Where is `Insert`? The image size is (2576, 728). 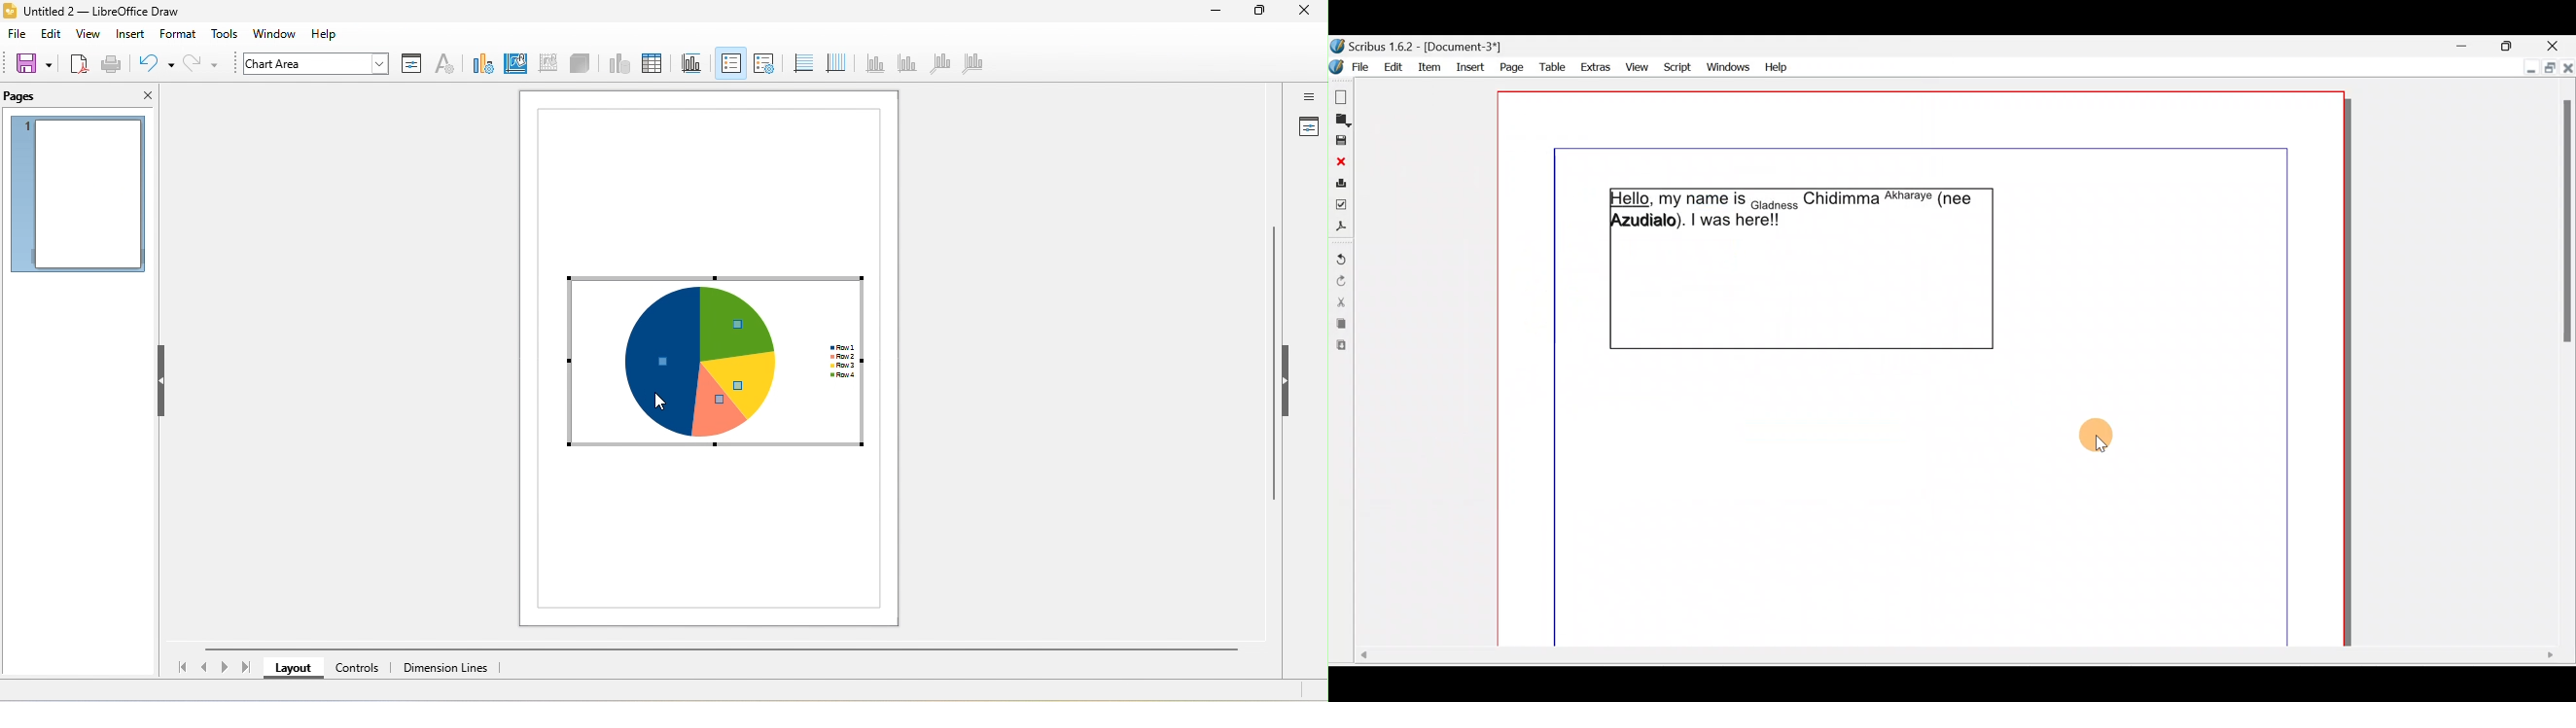
Insert is located at coordinates (1470, 67).